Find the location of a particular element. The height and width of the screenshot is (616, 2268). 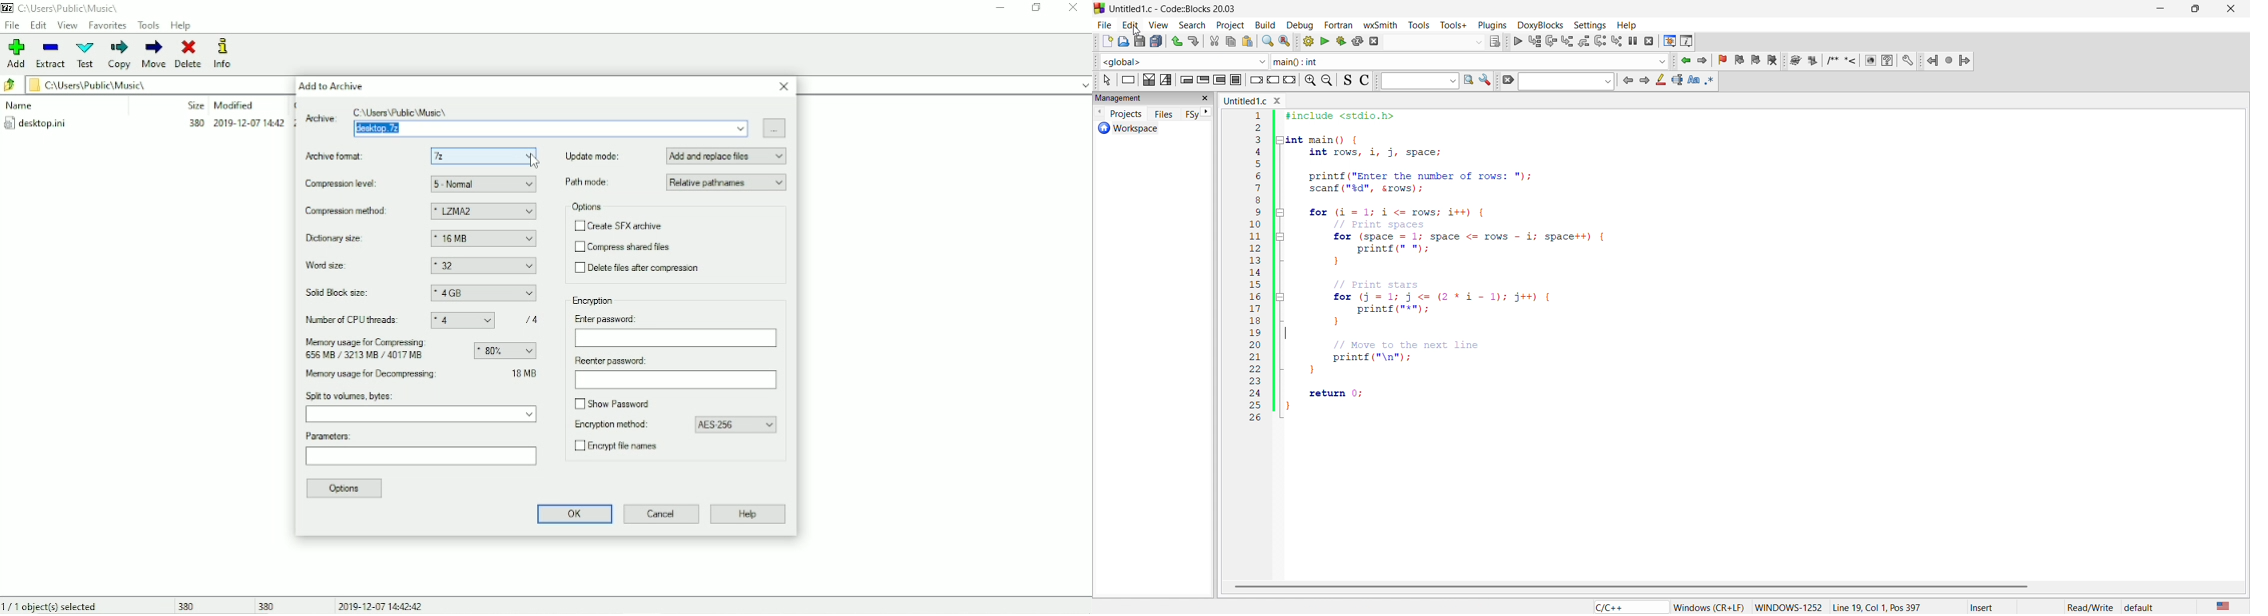

debugging window is located at coordinates (1669, 41).